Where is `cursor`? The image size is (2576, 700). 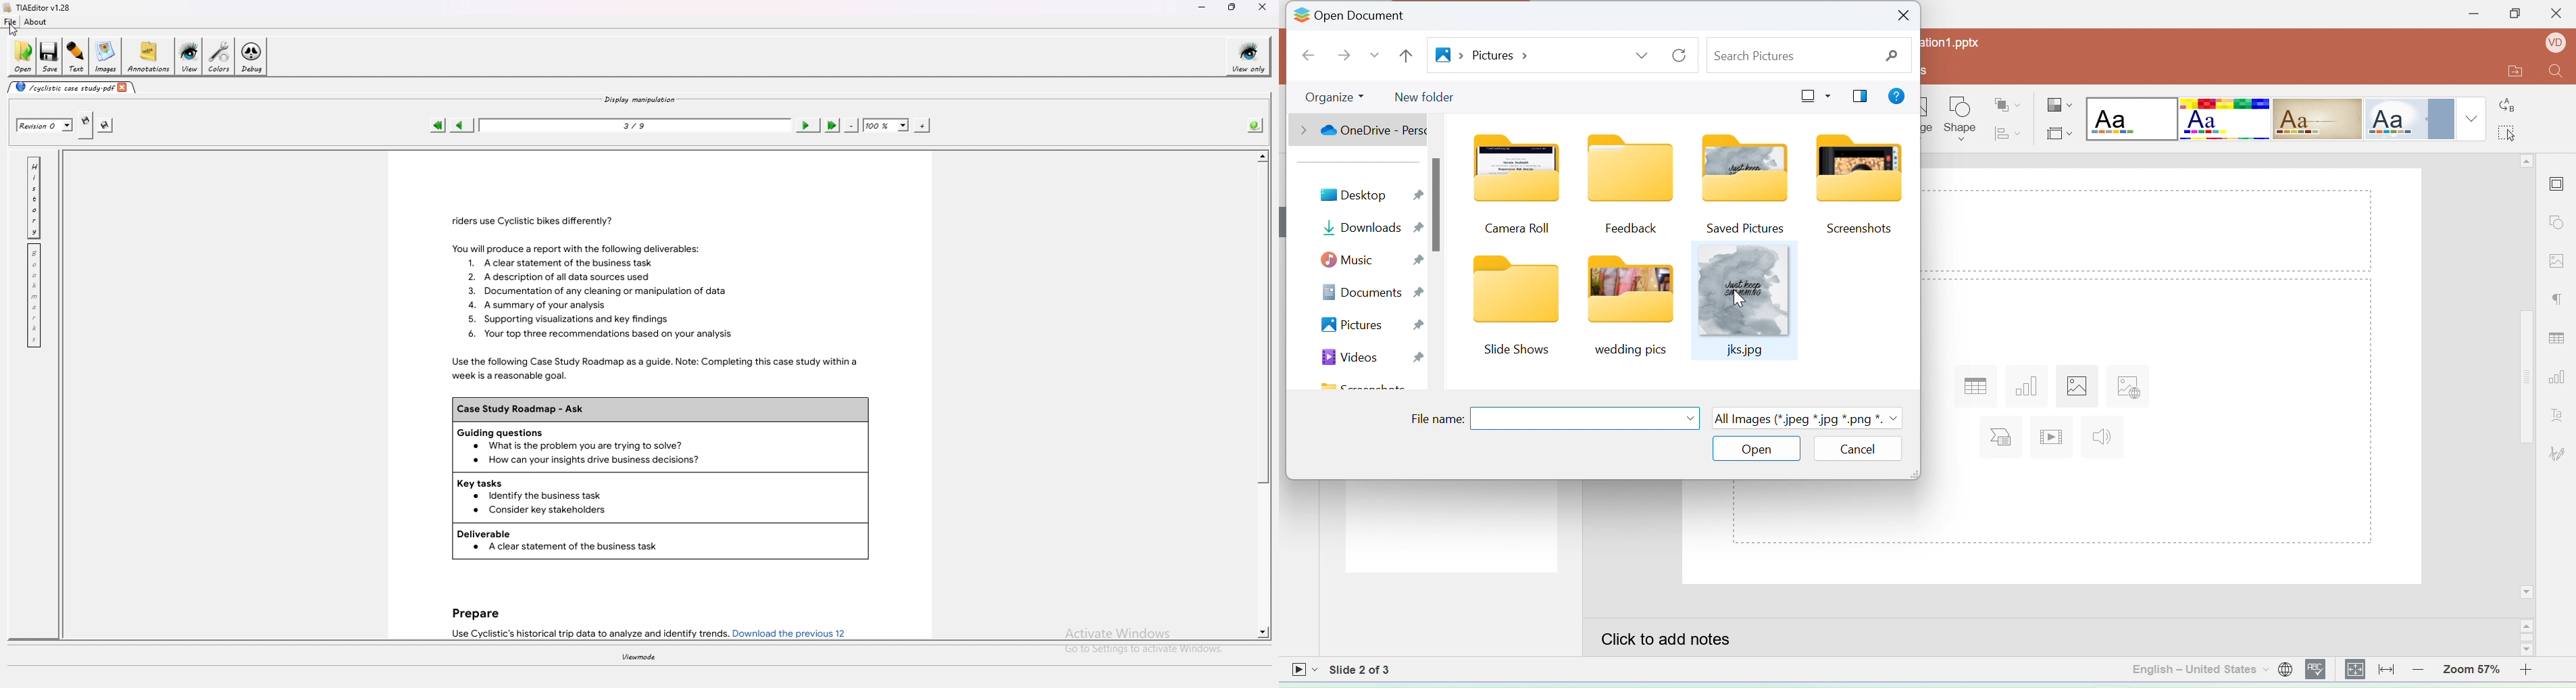
cursor is located at coordinates (11, 29).